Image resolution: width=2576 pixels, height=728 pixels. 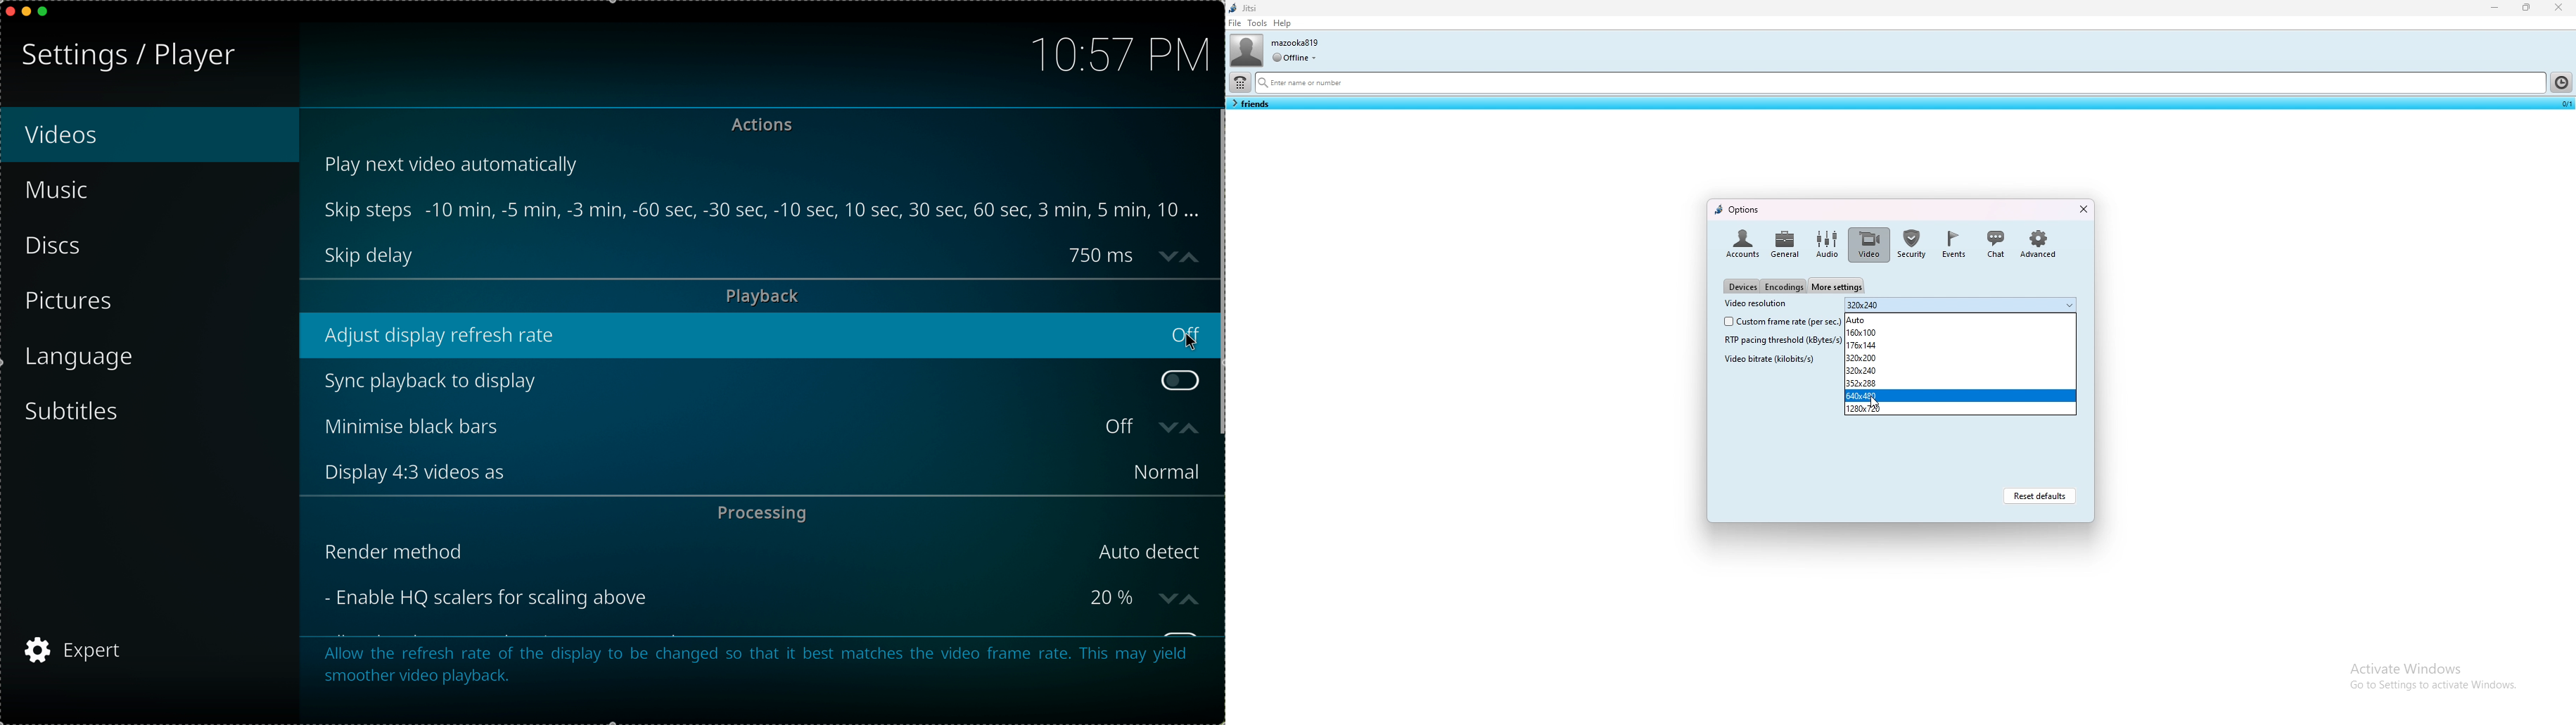 I want to click on decrease value, so click(x=1167, y=598).